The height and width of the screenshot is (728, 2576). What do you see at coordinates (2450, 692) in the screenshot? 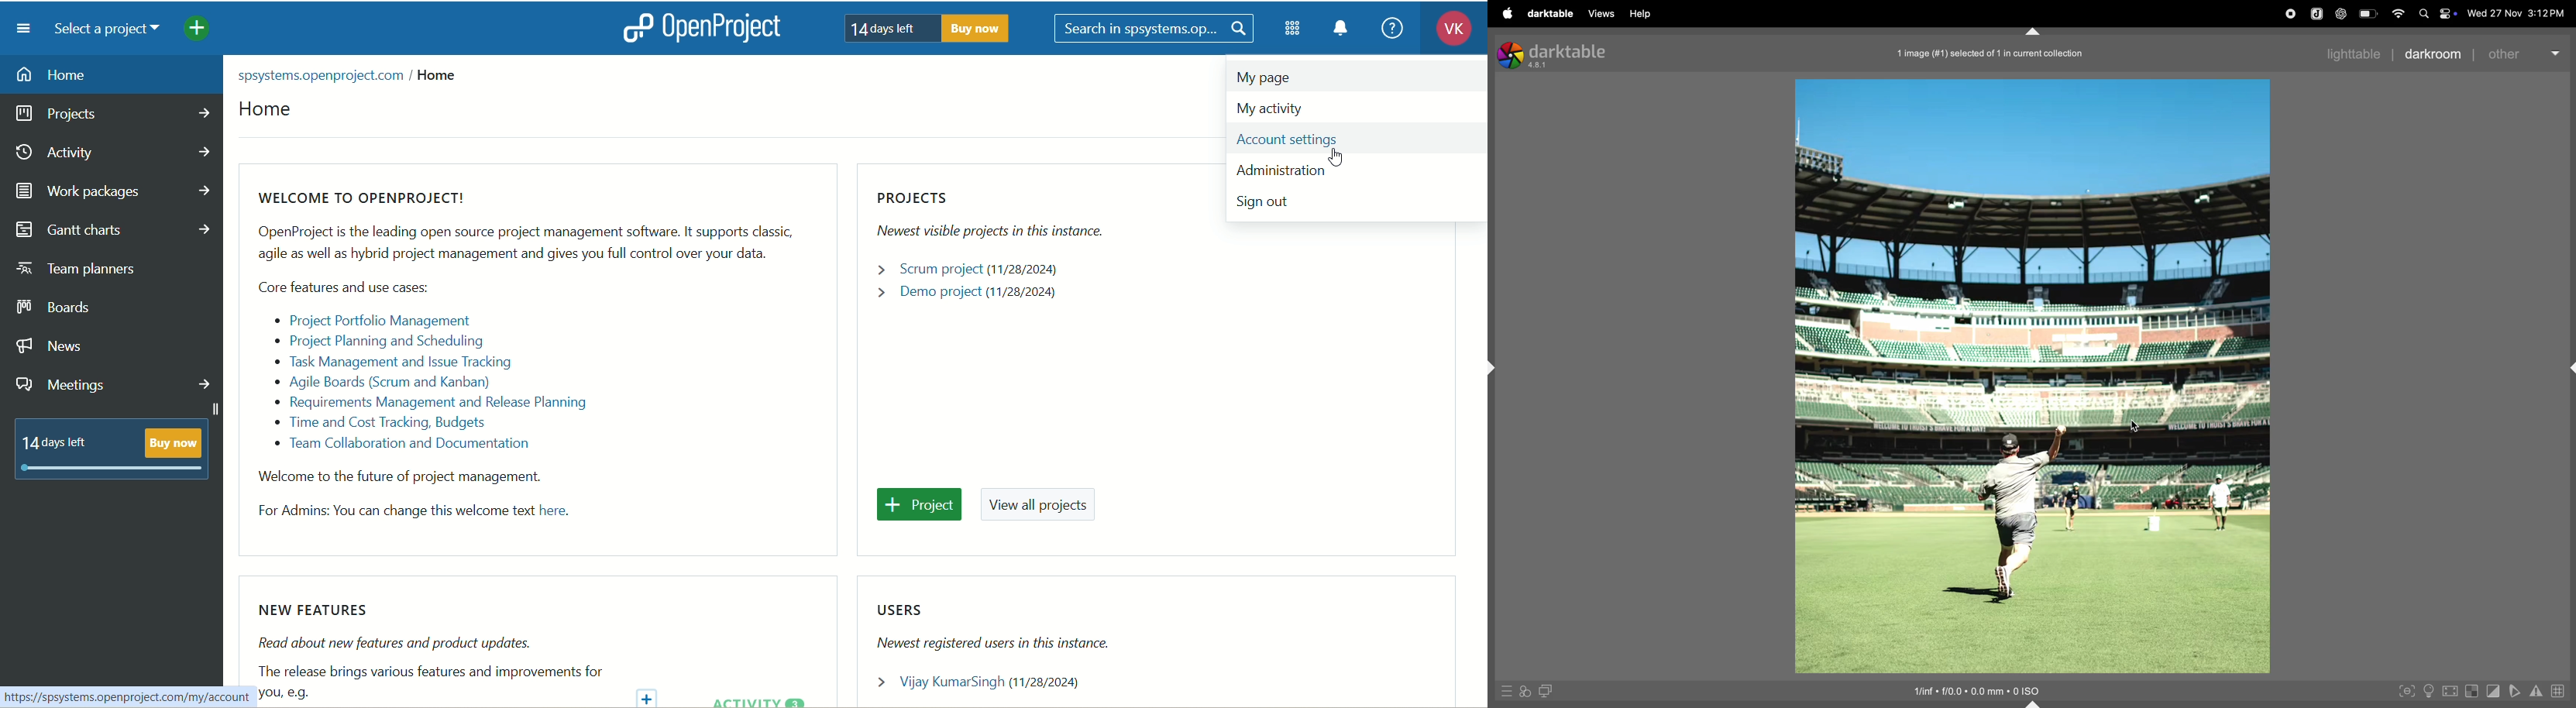
I see `toggle high quality processing` at bounding box center [2450, 692].